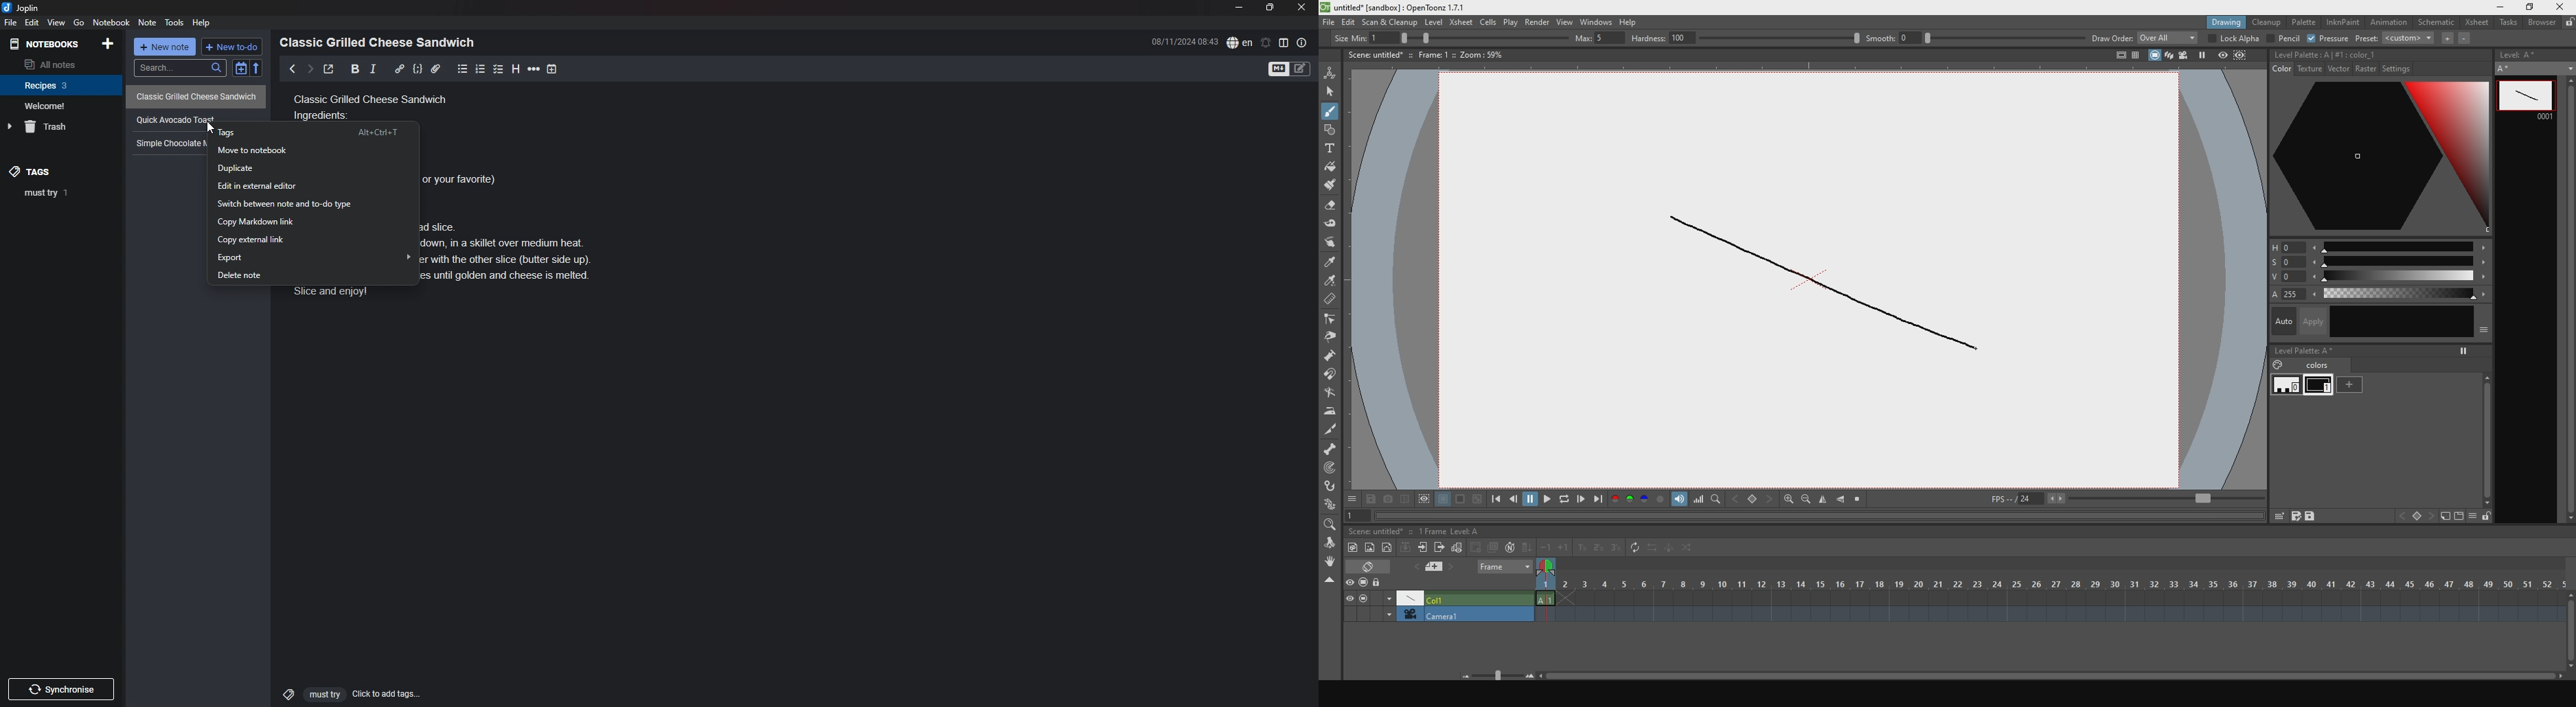  Describe the element at coordinates (59, 64) in the screenshot. I see `all notes` at that location.